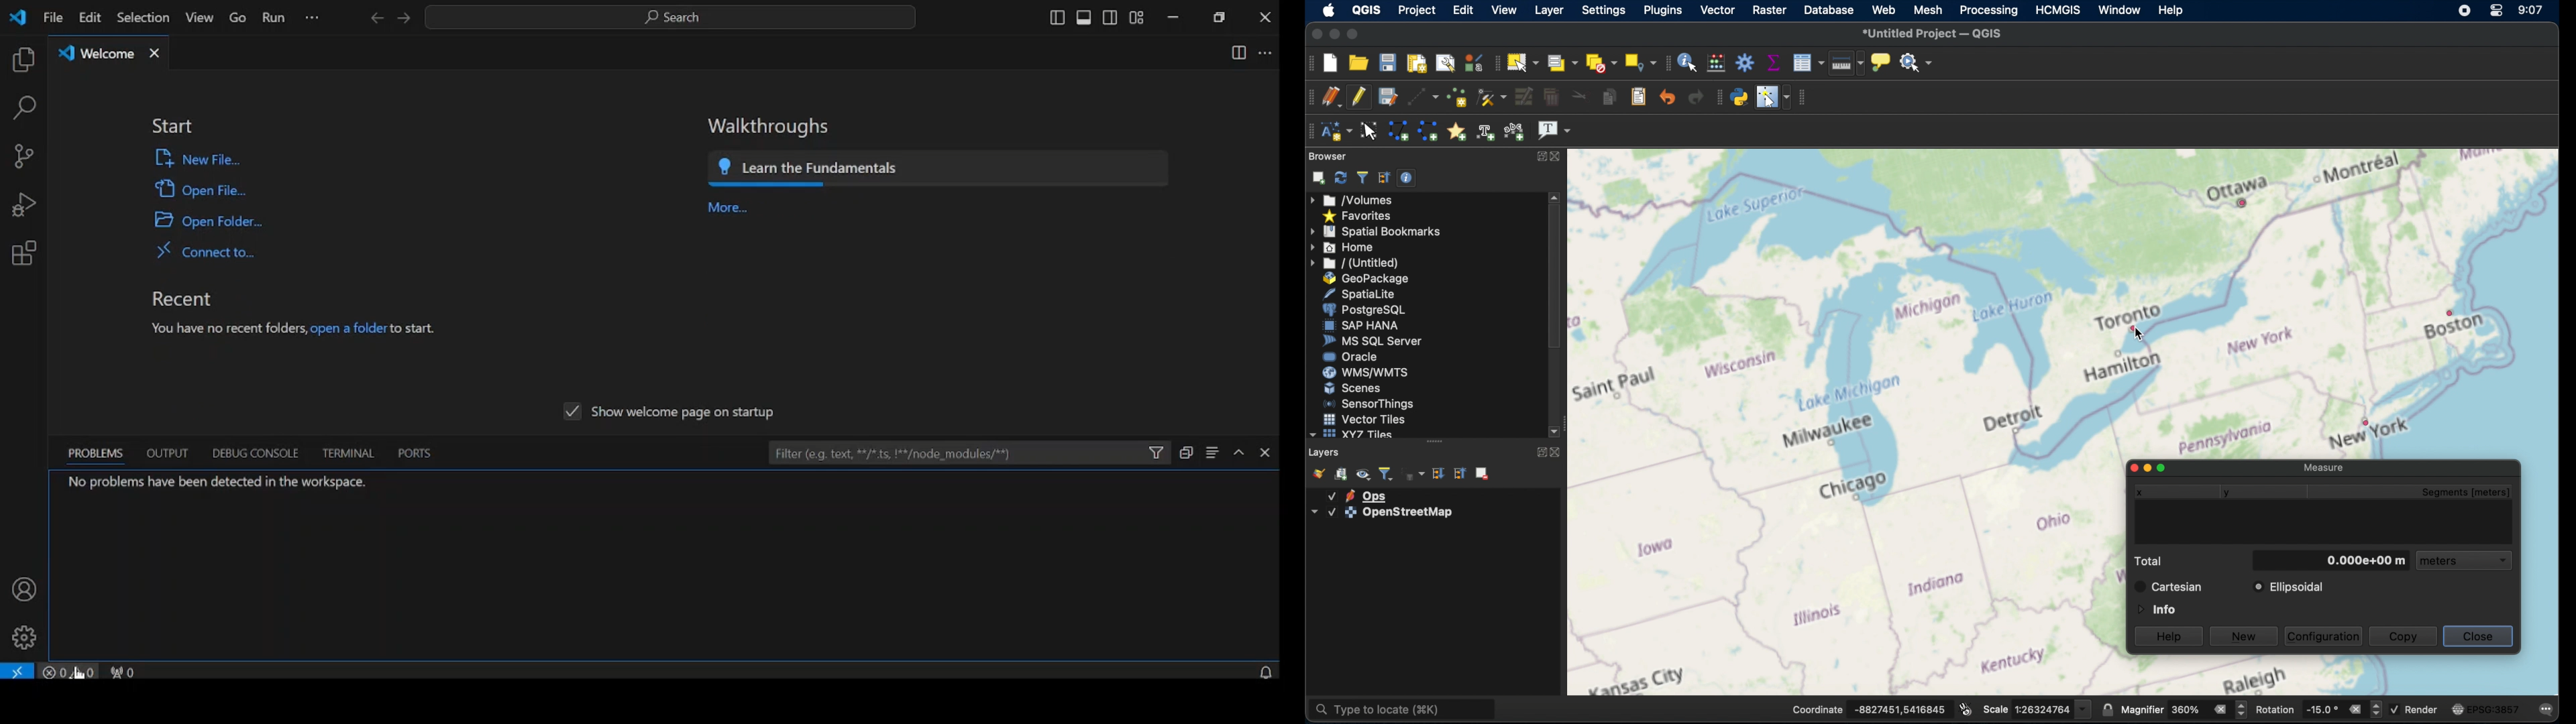 This screenshot has width=2576, height=728. Describe the element at coordinates (1560, 156) in the screenshot. I see `close` at that location.